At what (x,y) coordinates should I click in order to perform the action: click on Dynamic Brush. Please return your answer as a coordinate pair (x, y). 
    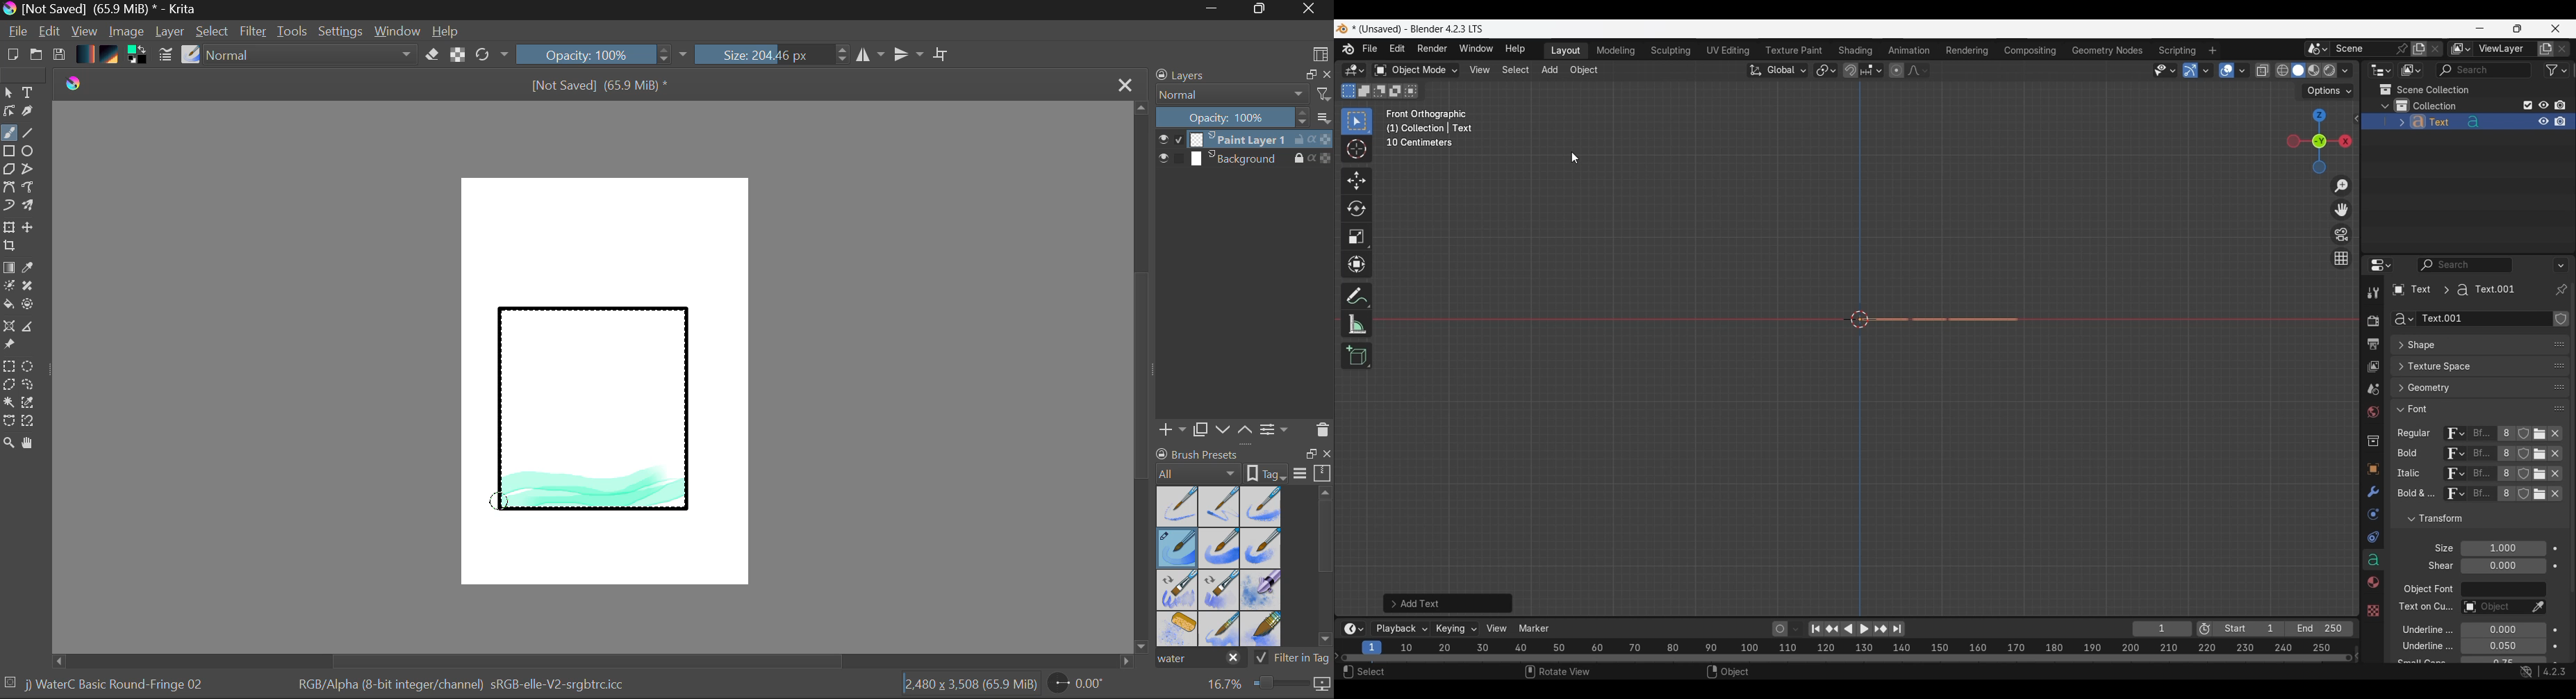
    Looking at the image, I should click on (8, 206).